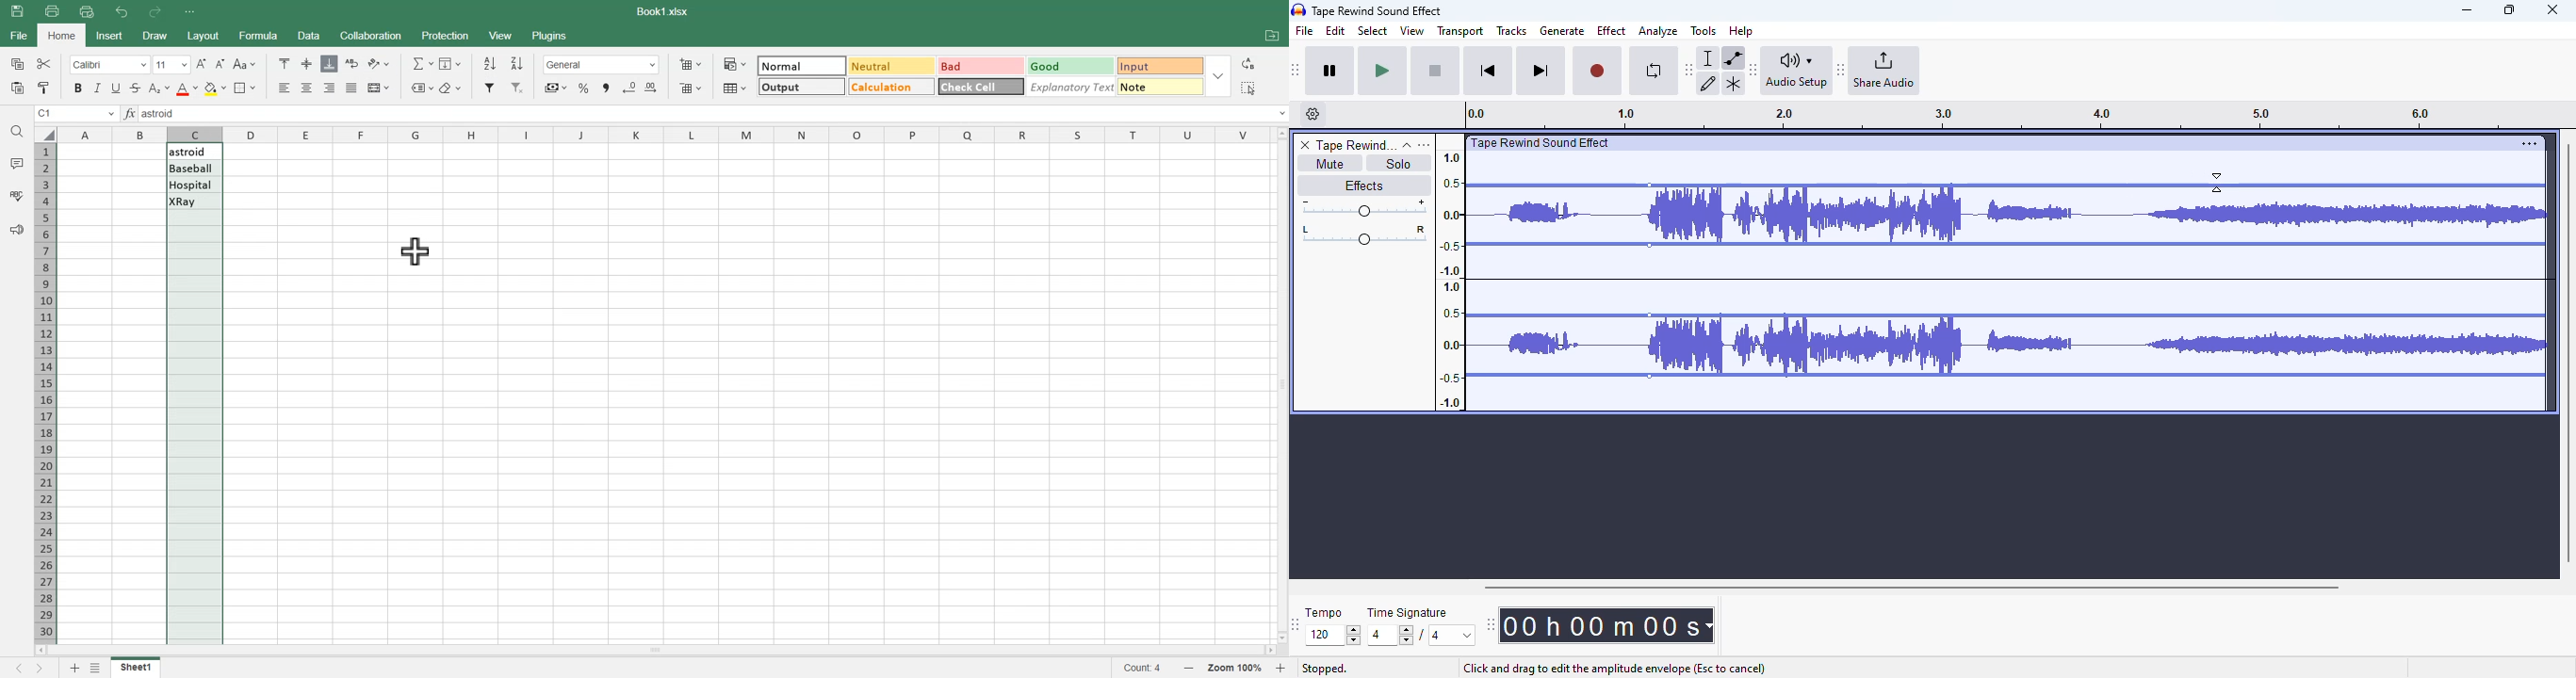 This screenshot has width=2576, height=700. Describe the element at coordinates (1363, 208) in the screenshot. I see `Change volume` at that location.